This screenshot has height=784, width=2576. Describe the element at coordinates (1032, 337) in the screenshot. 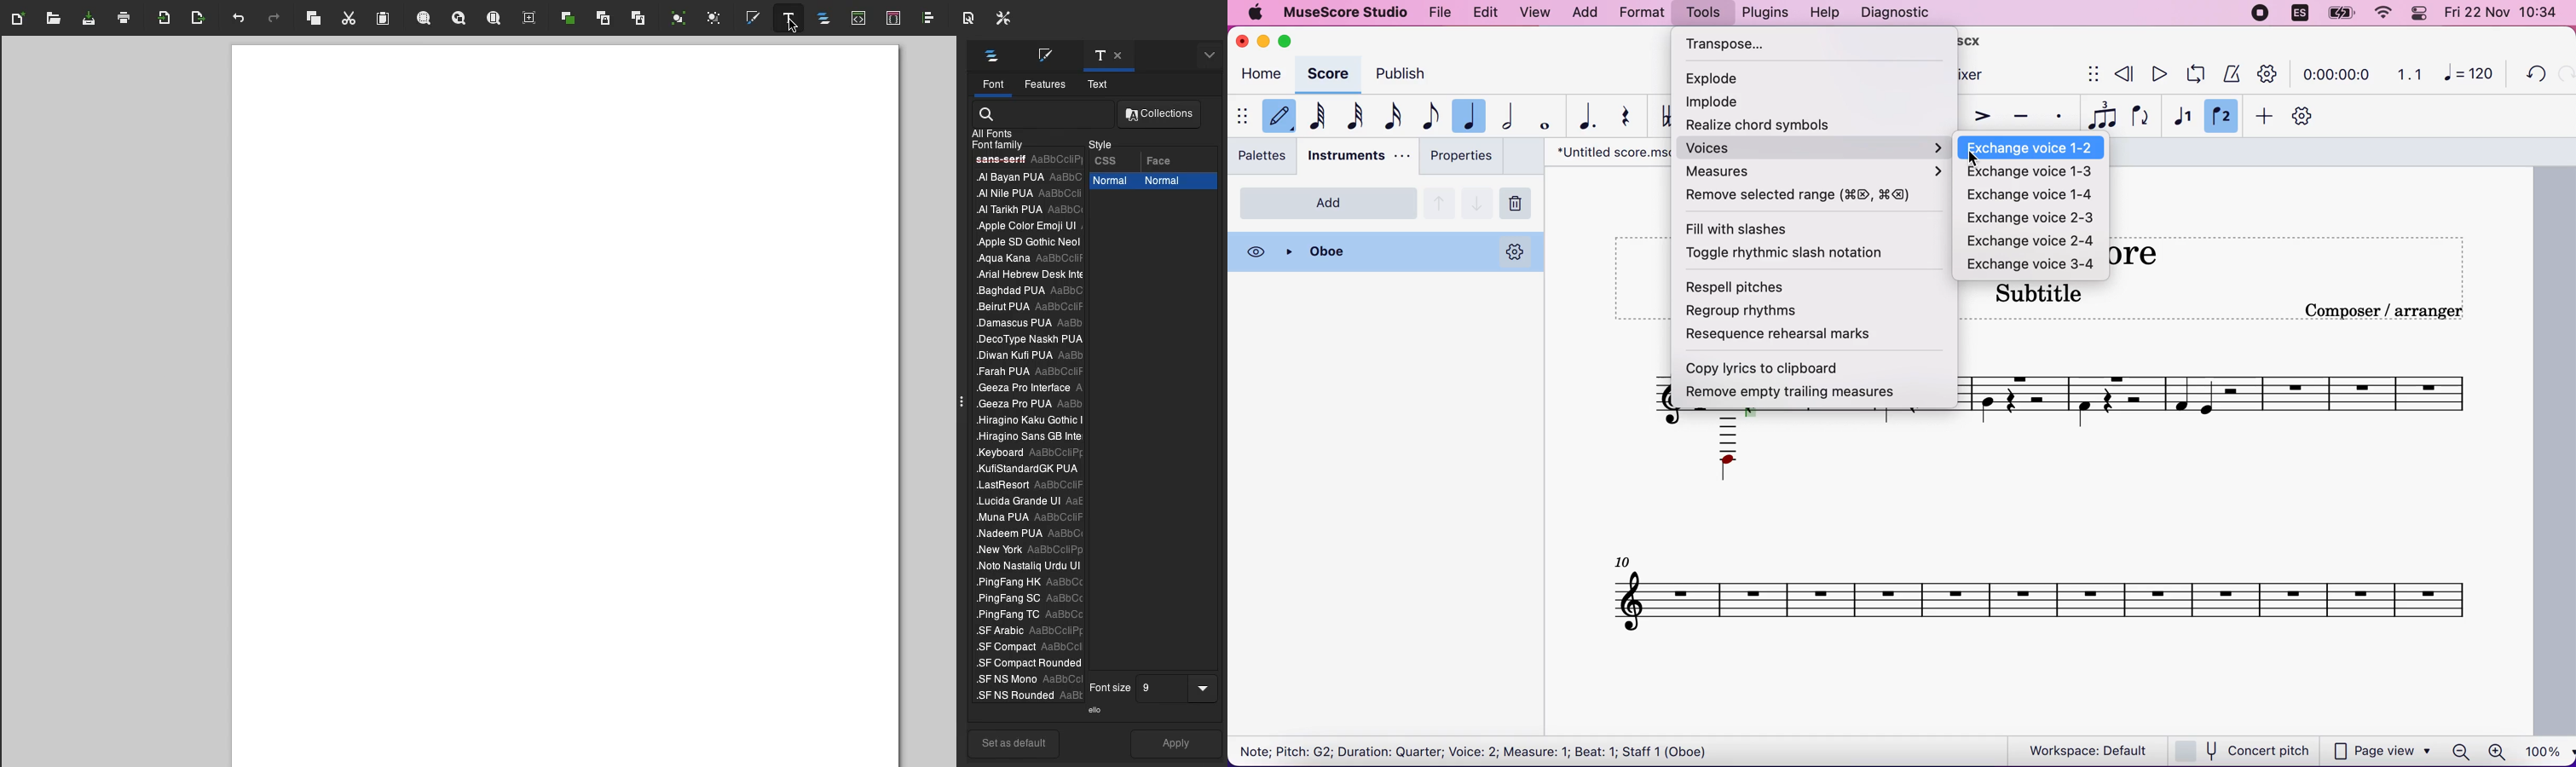

I see `.DecoType Naskh PUA` at that location.